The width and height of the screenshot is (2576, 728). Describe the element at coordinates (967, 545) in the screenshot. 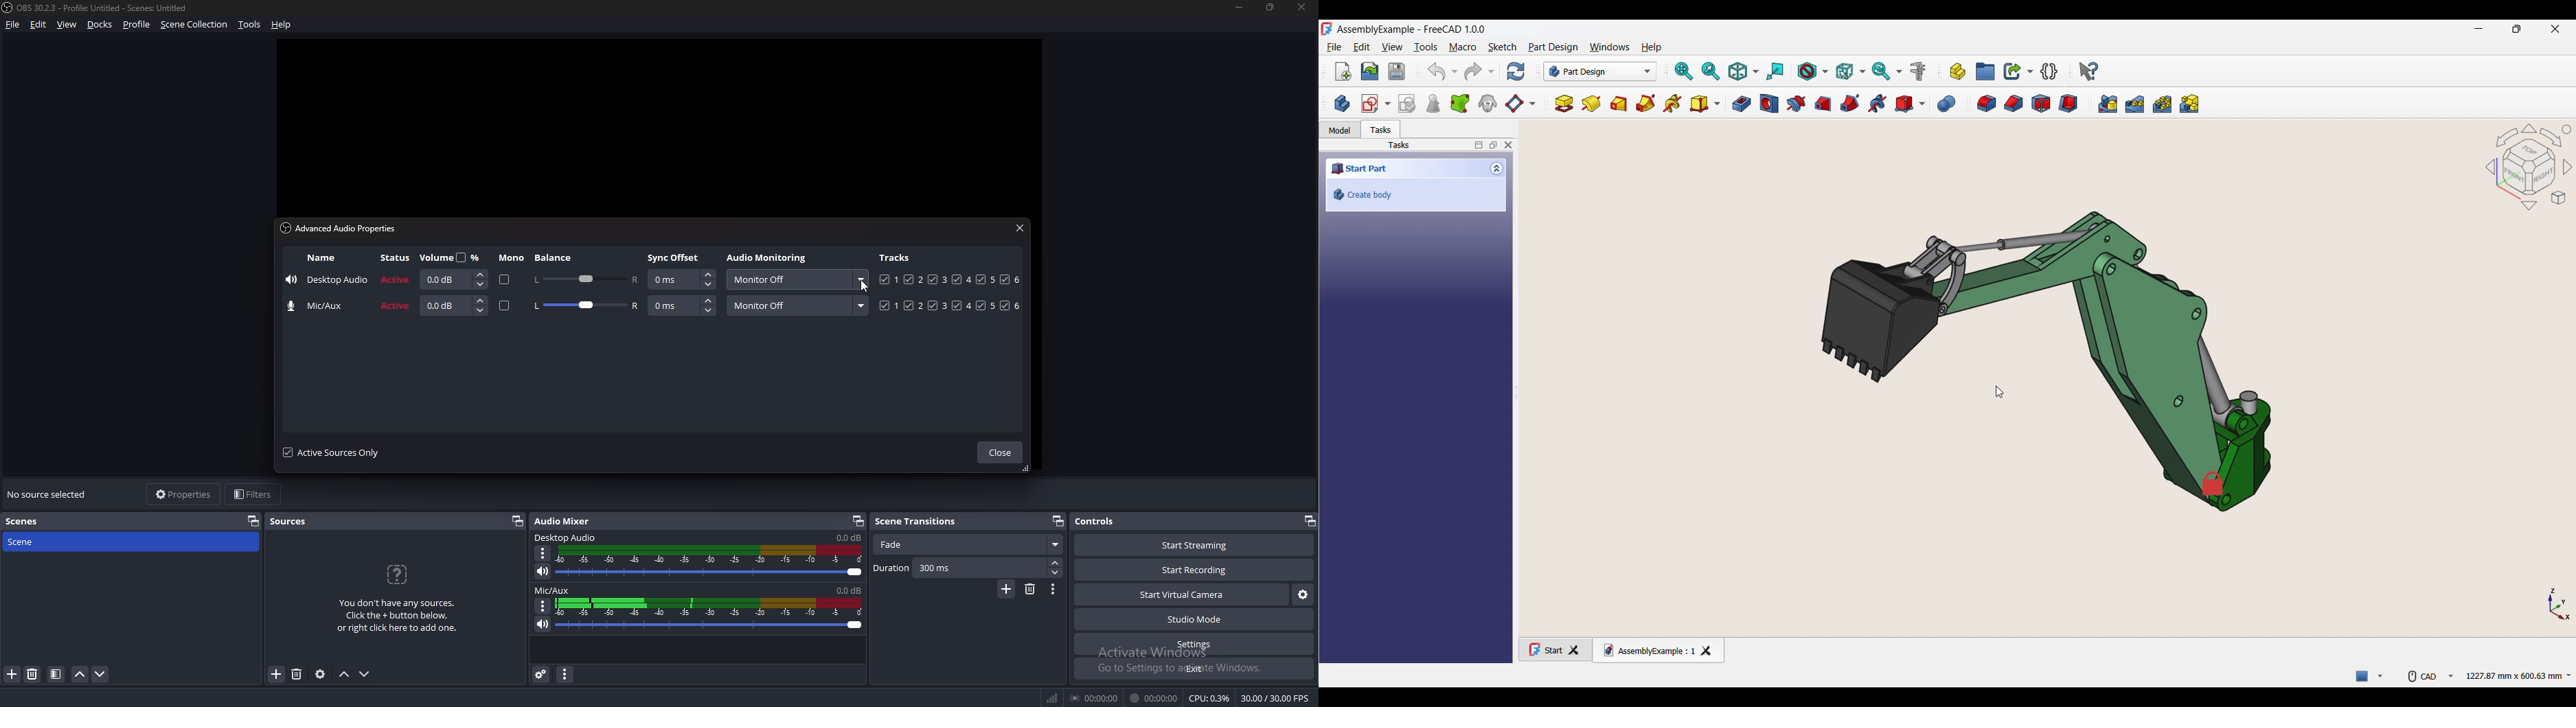

I see `fade` at that location.